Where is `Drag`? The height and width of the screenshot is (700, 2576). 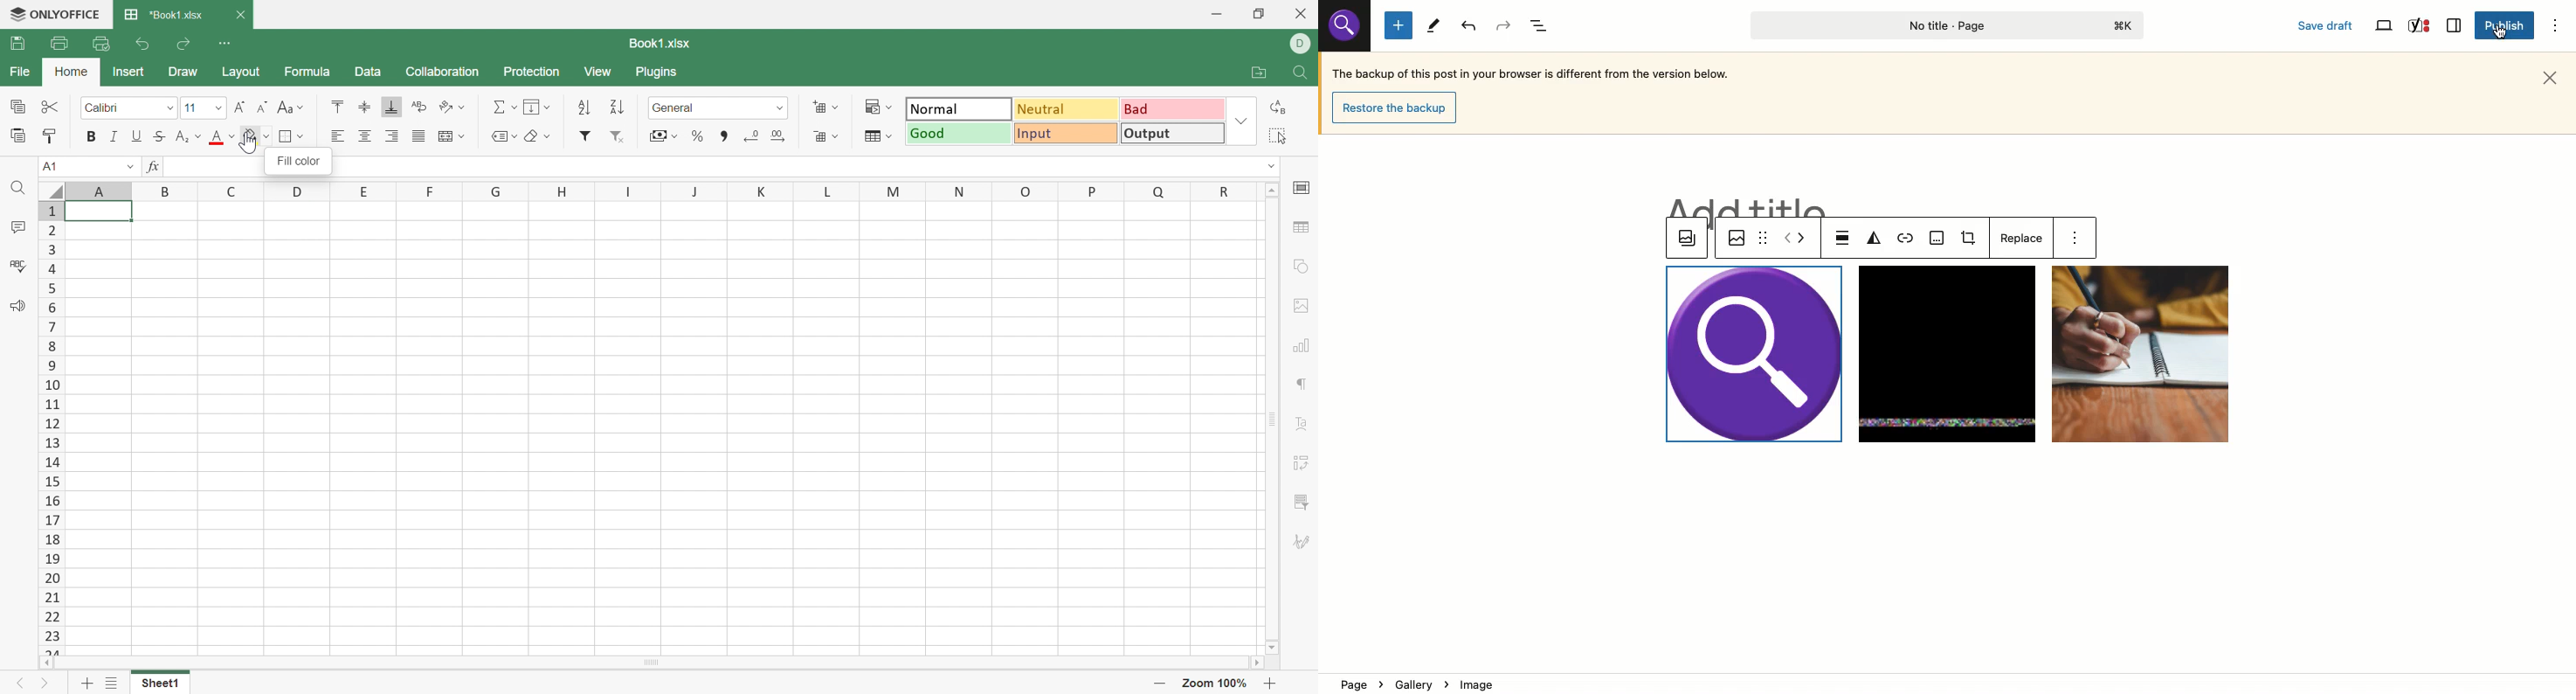 Drag is located at coordinates (1762, 237).